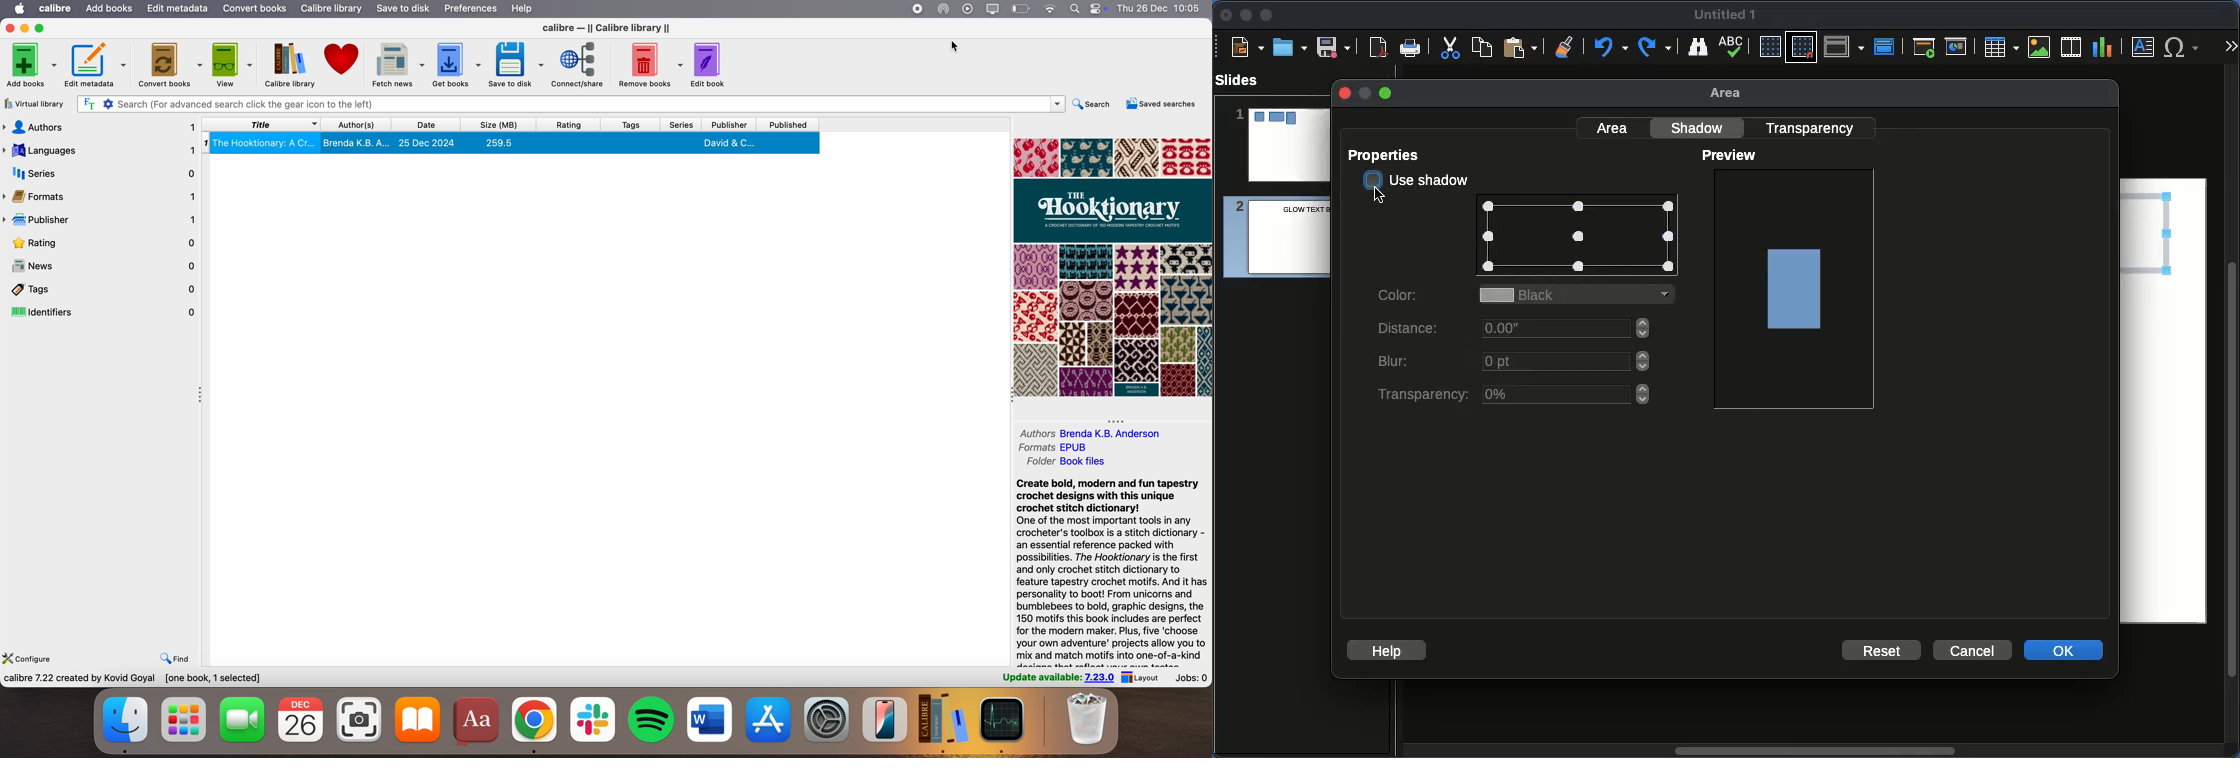 The height and width of the screenshot is (784, 2240). Describe the element at coordinates (455, 63) in the screenshot. I see `get books` at that location.